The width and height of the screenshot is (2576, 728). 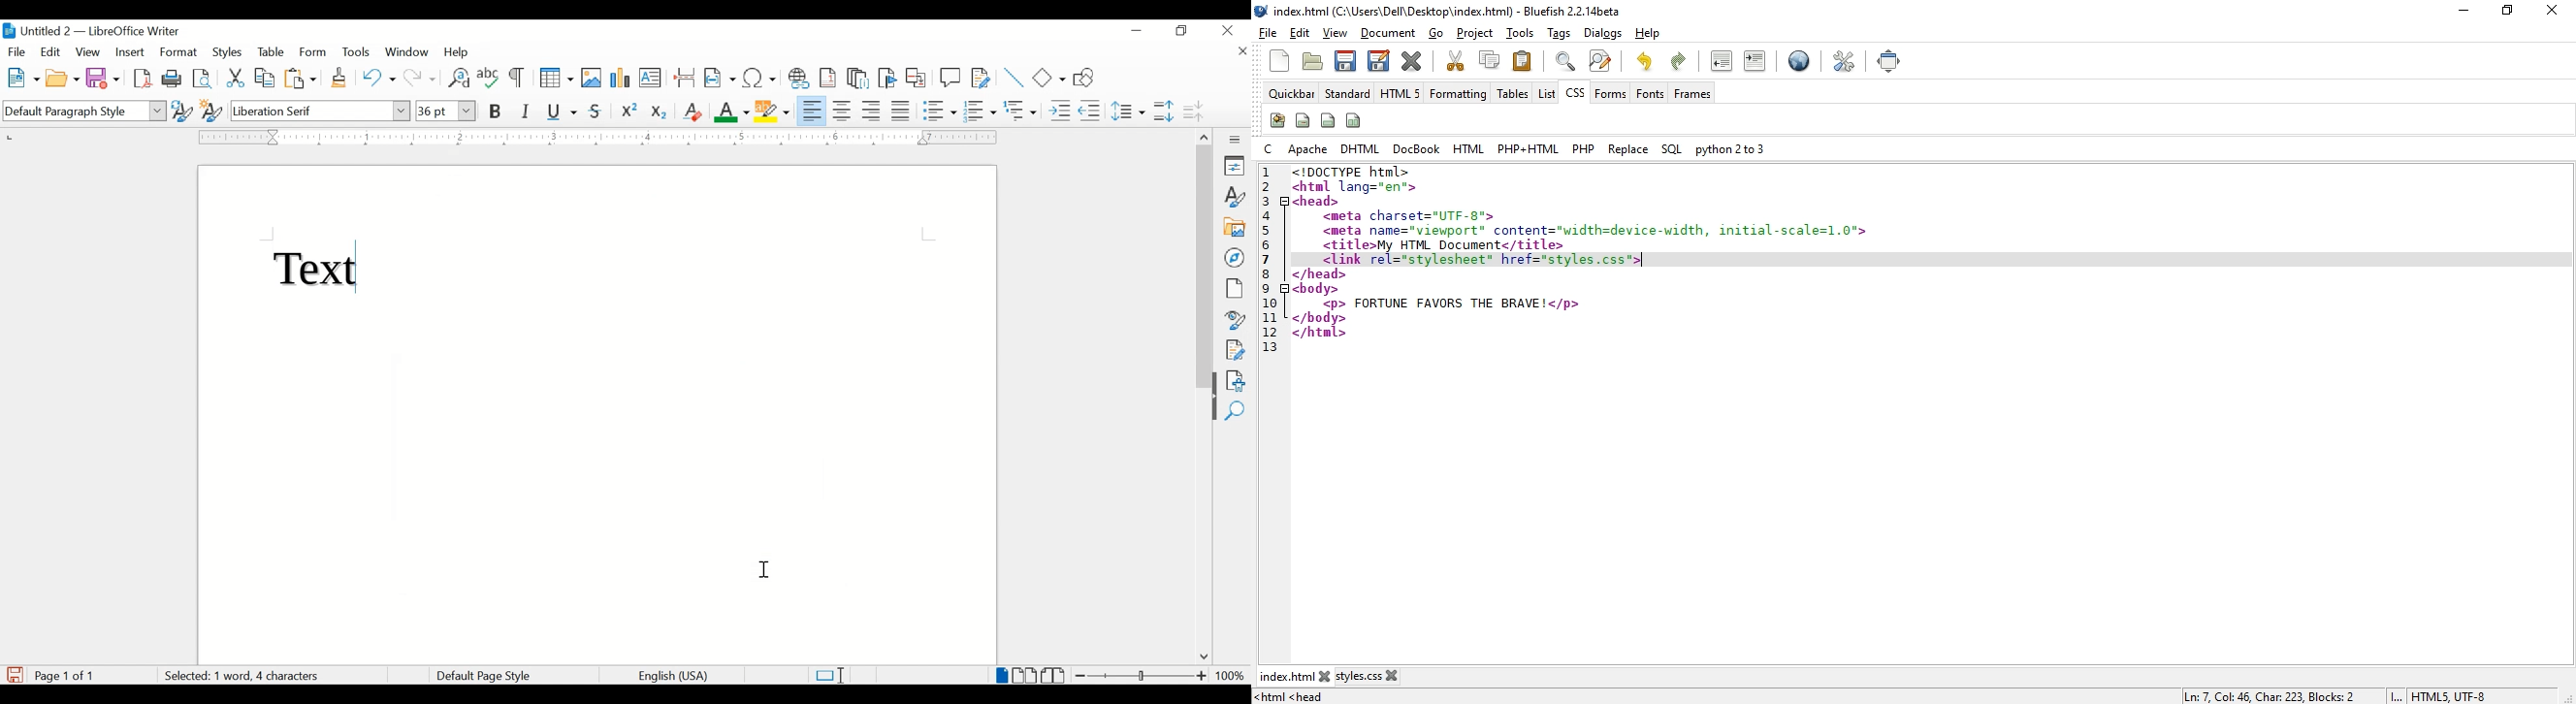 What do you see at coordinates (421, 78) in the screenshot?
I see `redo` at bounding box center [421, 78].